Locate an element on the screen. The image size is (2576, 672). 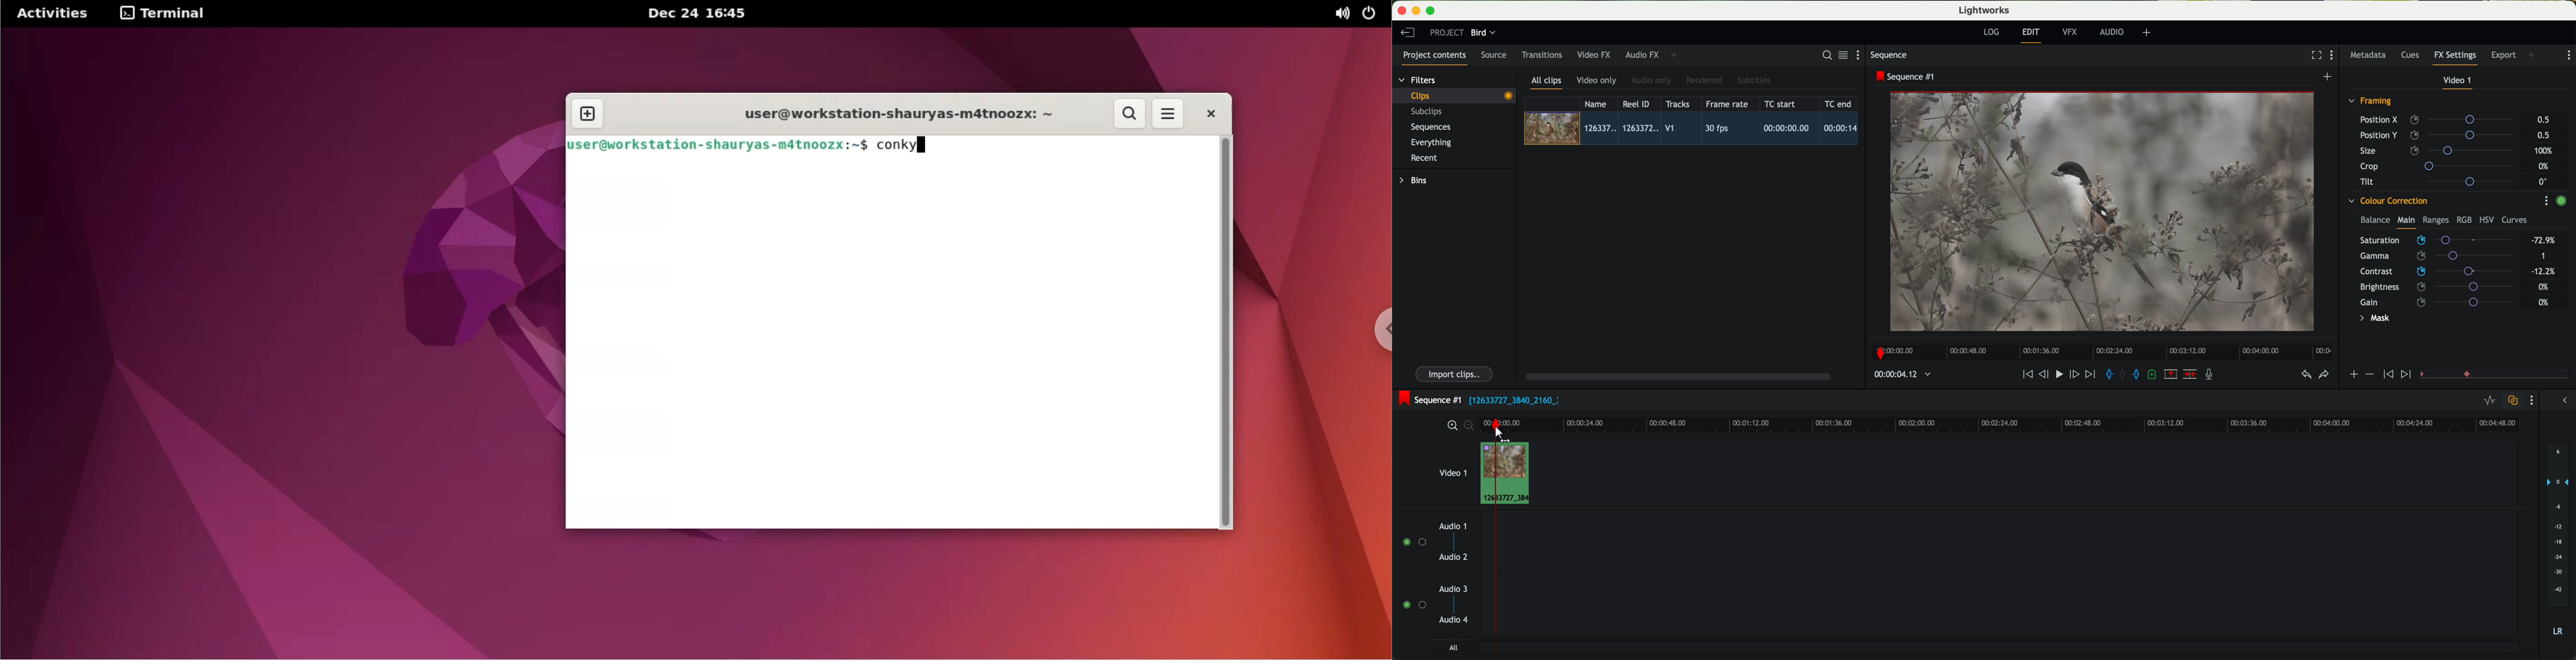
0.5 is located at coordinates (2544, 120).